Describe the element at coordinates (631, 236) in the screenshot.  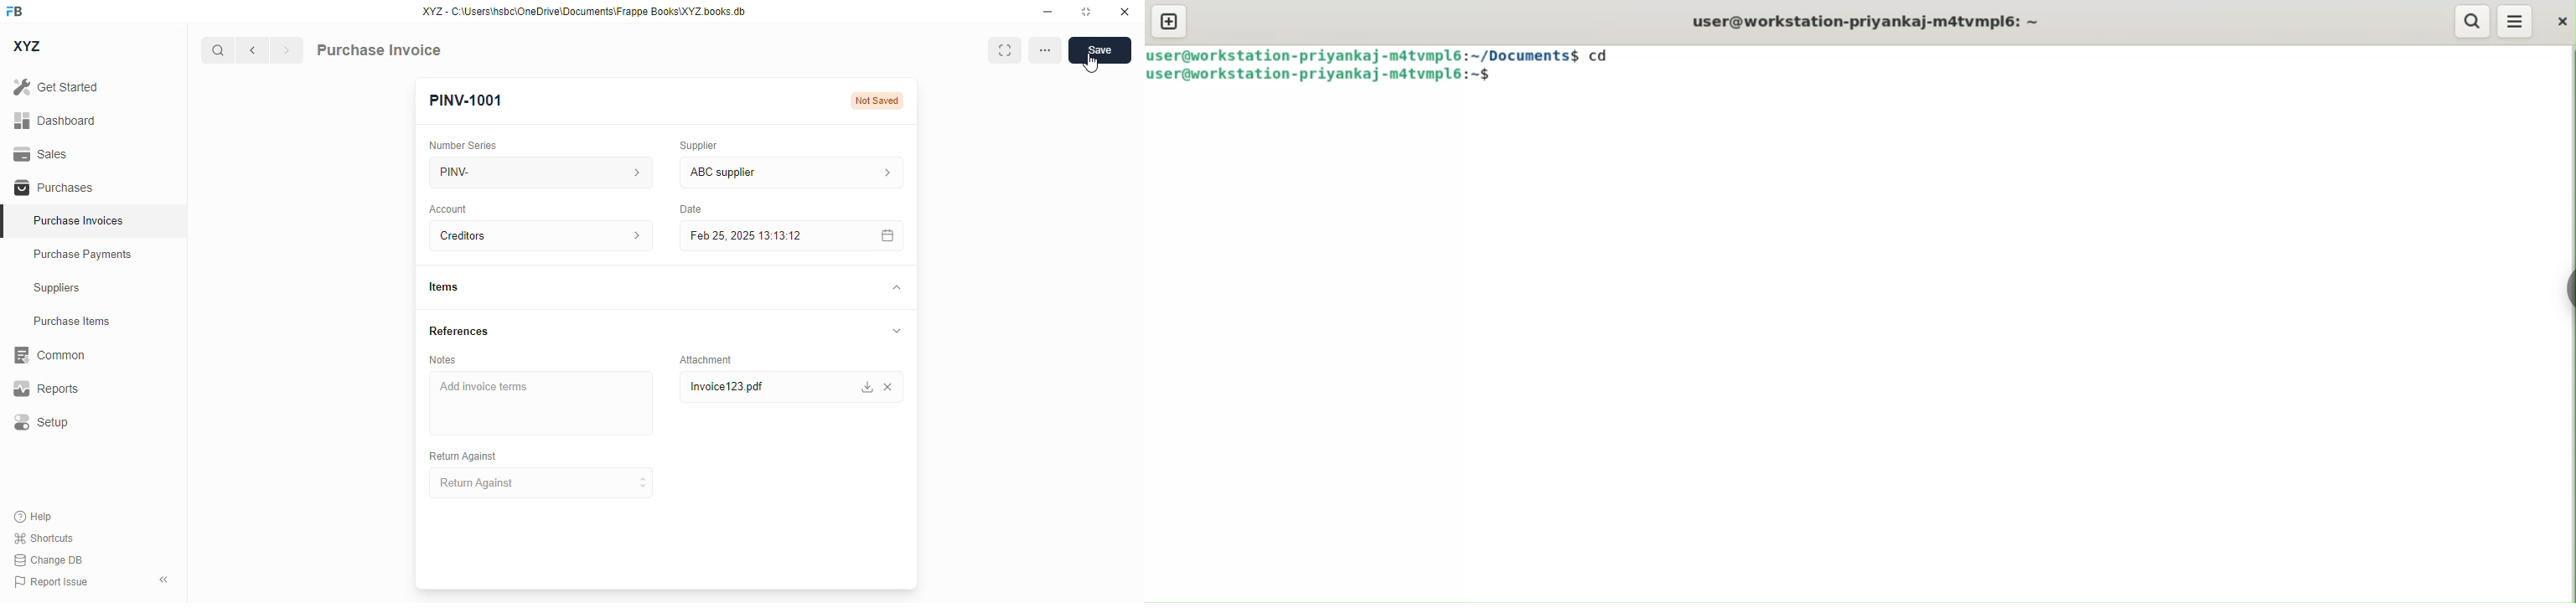
I see `account information` at that location.